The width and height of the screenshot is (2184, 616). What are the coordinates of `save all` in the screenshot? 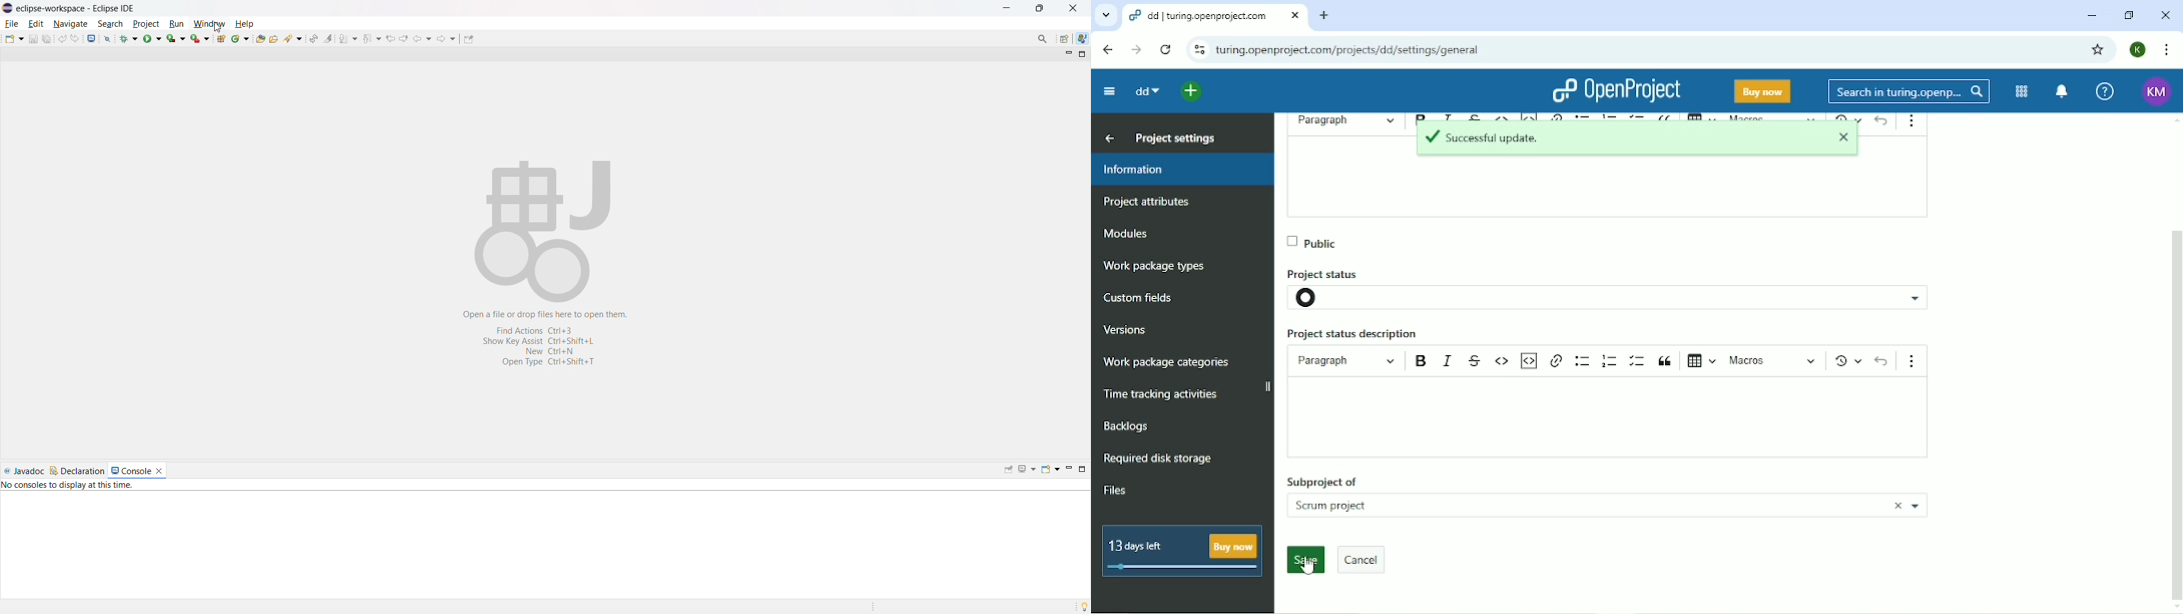 It's located at (47, 39).